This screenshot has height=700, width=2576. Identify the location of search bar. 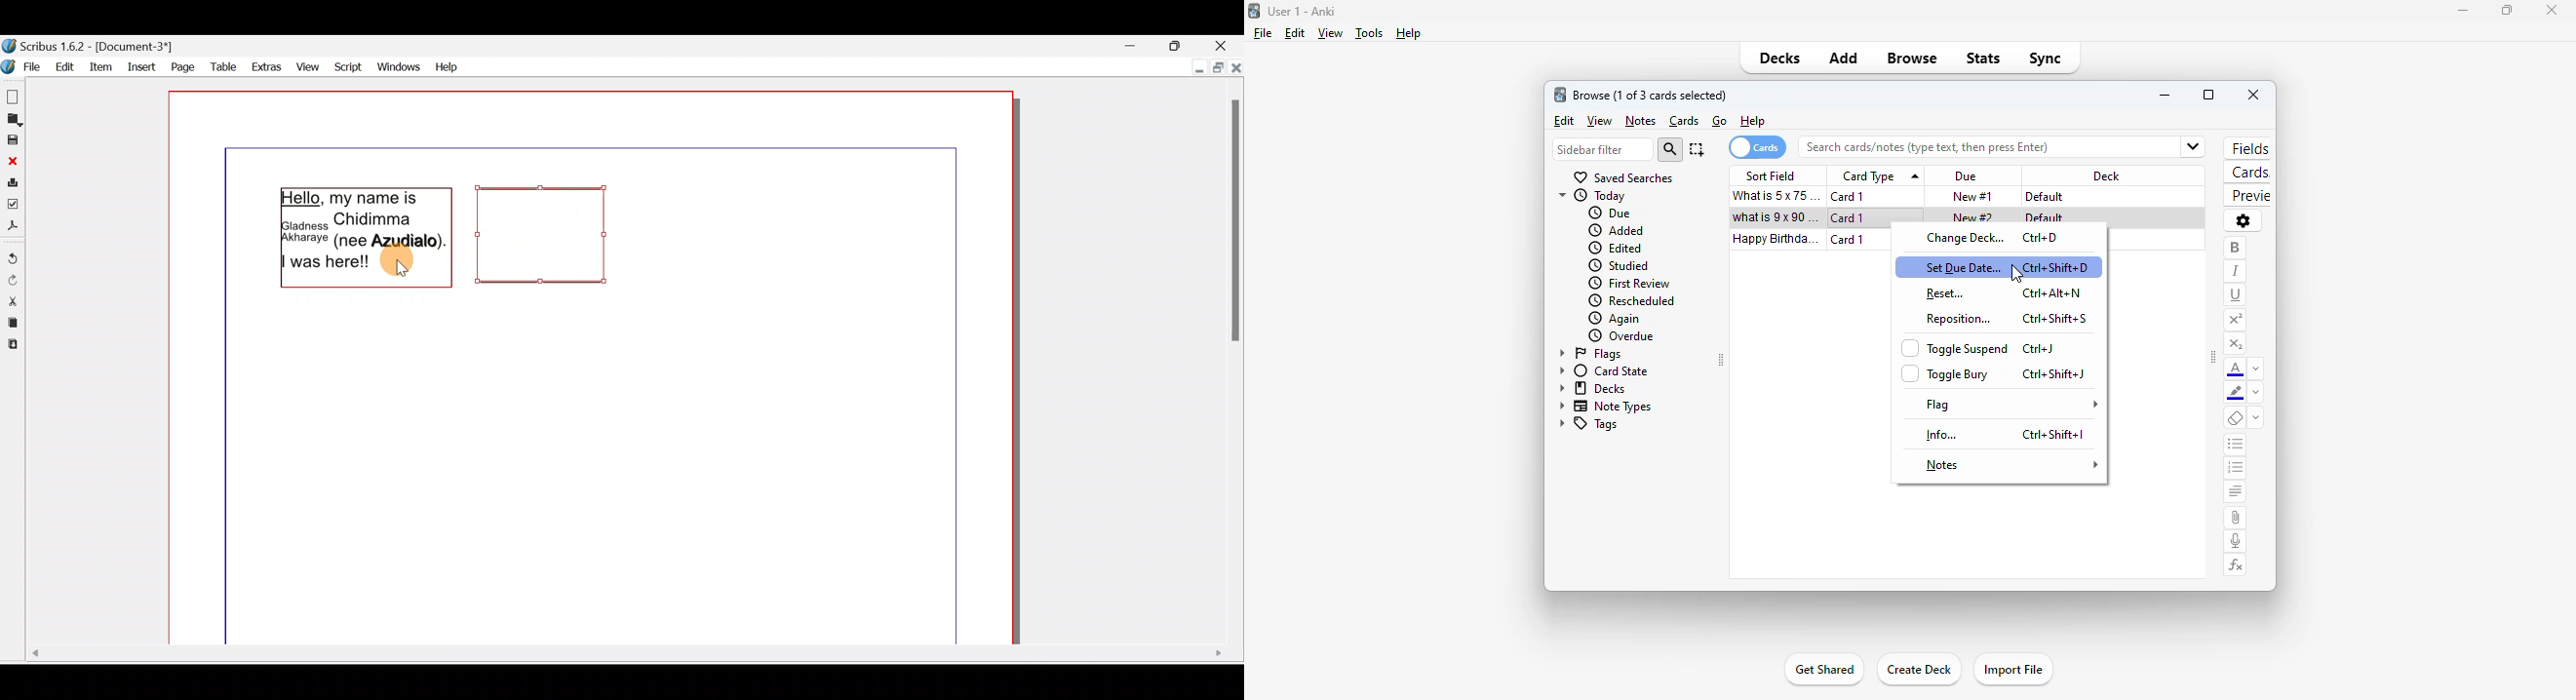
(1980, 146).